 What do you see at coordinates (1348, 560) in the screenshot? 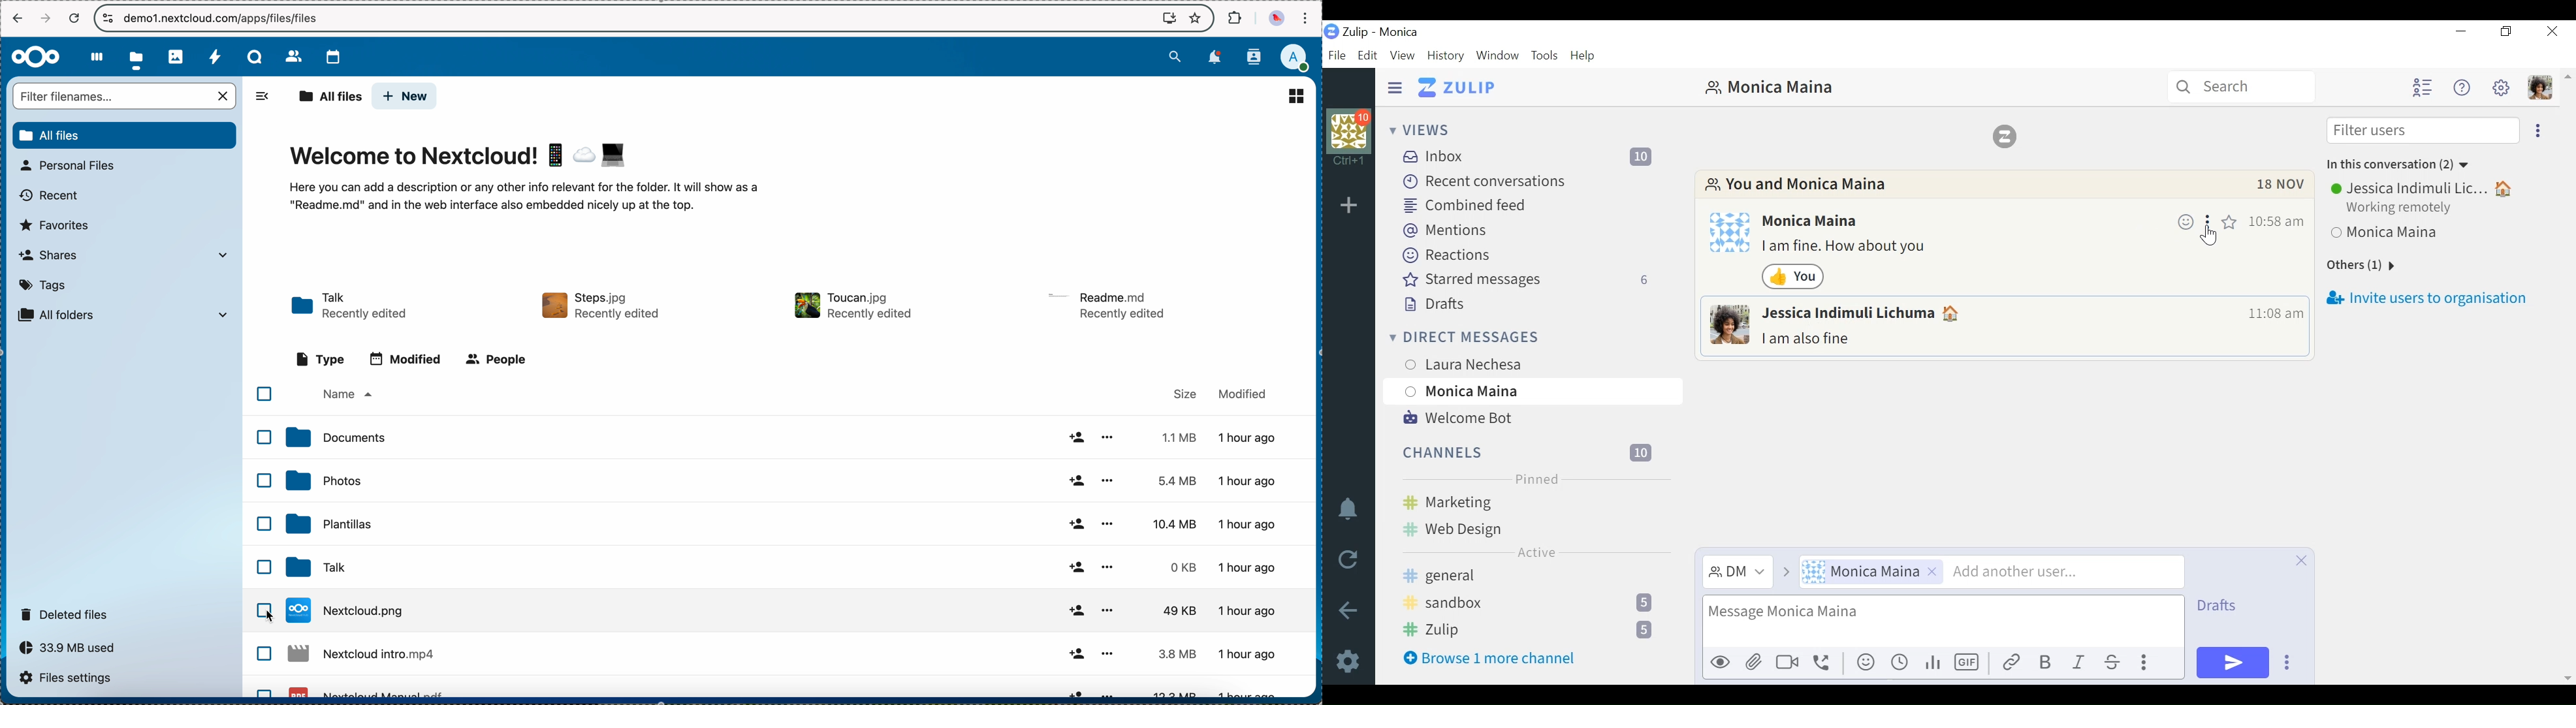
I see `Reload` at bounding box center [1348, 560].